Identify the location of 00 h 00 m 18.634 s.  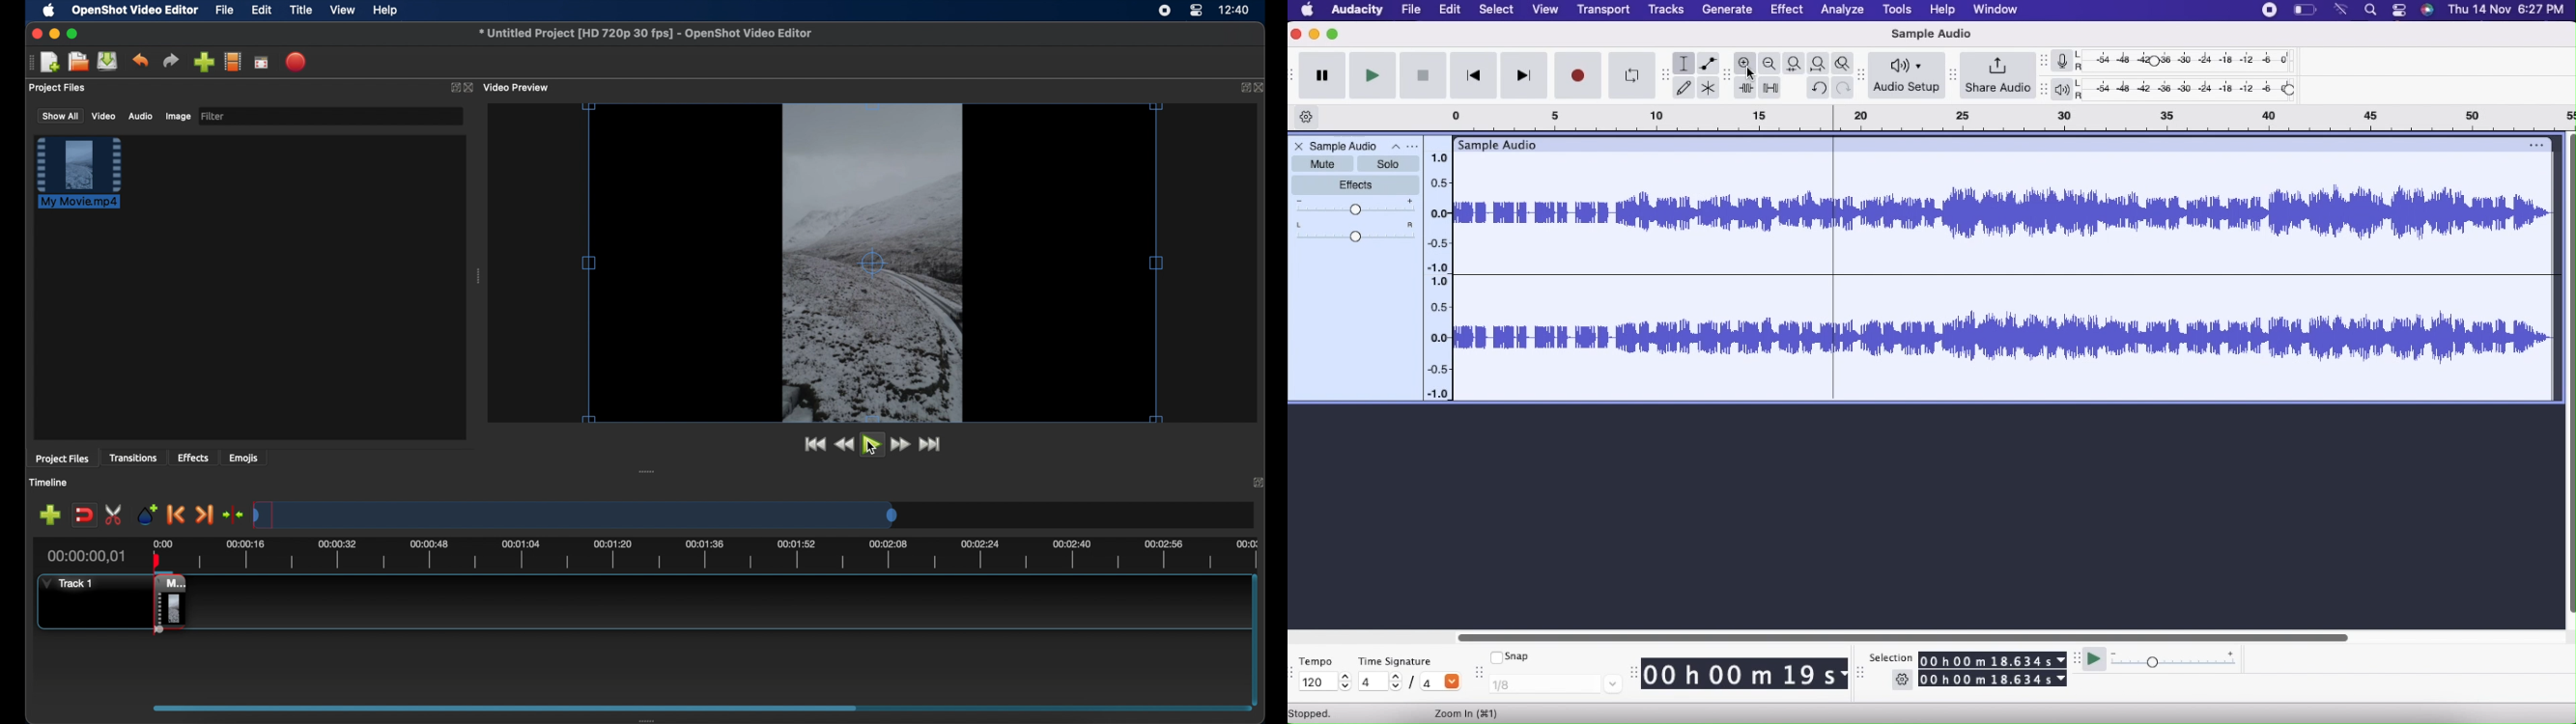
(1993, 680).